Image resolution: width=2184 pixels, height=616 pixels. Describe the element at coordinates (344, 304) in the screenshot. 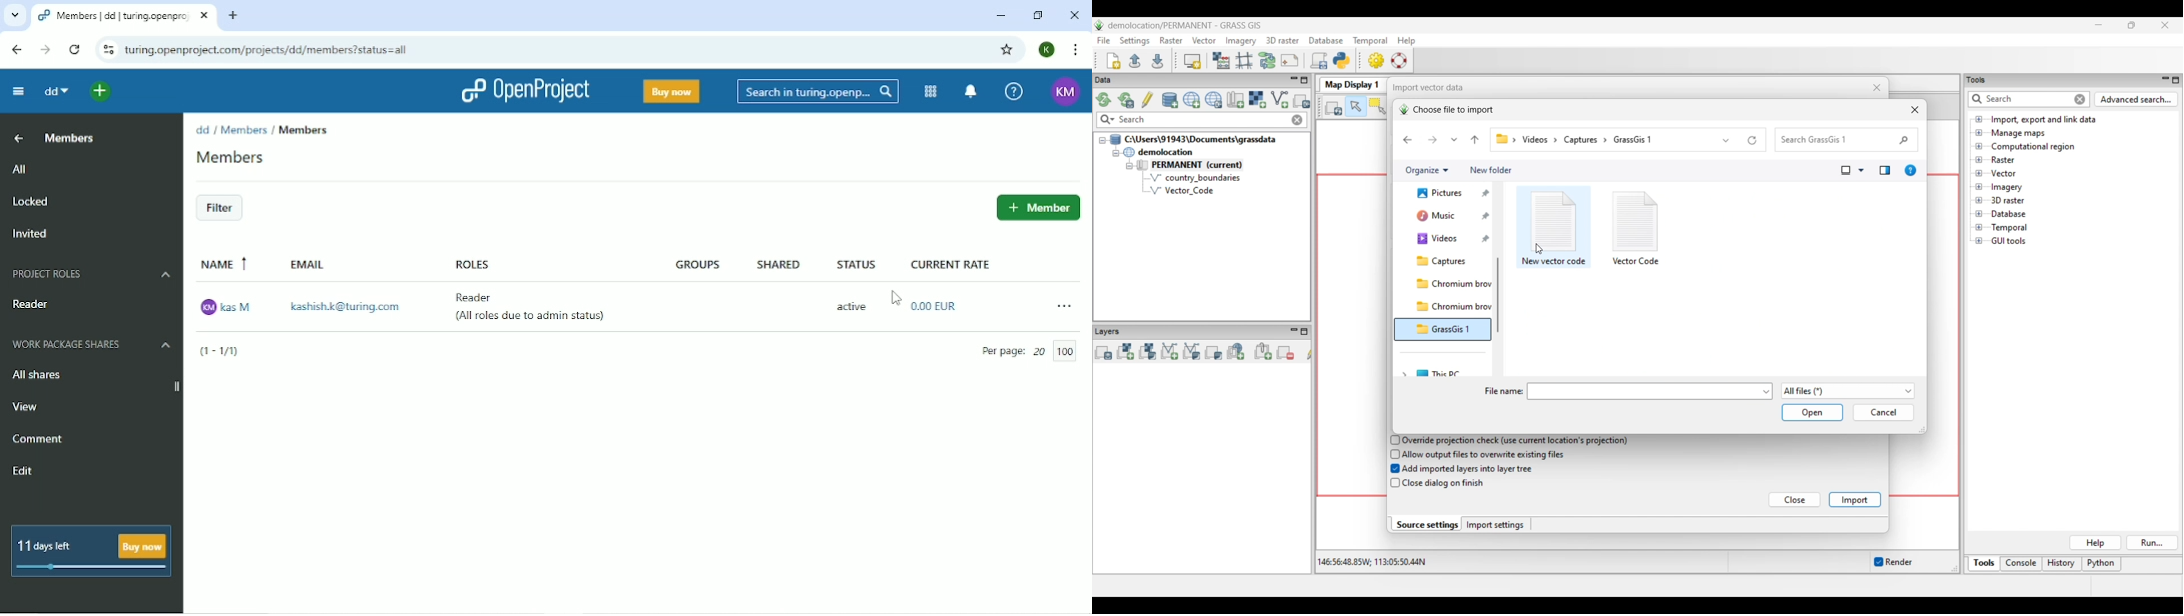

I see `kashish.k@turing.com` at that location.